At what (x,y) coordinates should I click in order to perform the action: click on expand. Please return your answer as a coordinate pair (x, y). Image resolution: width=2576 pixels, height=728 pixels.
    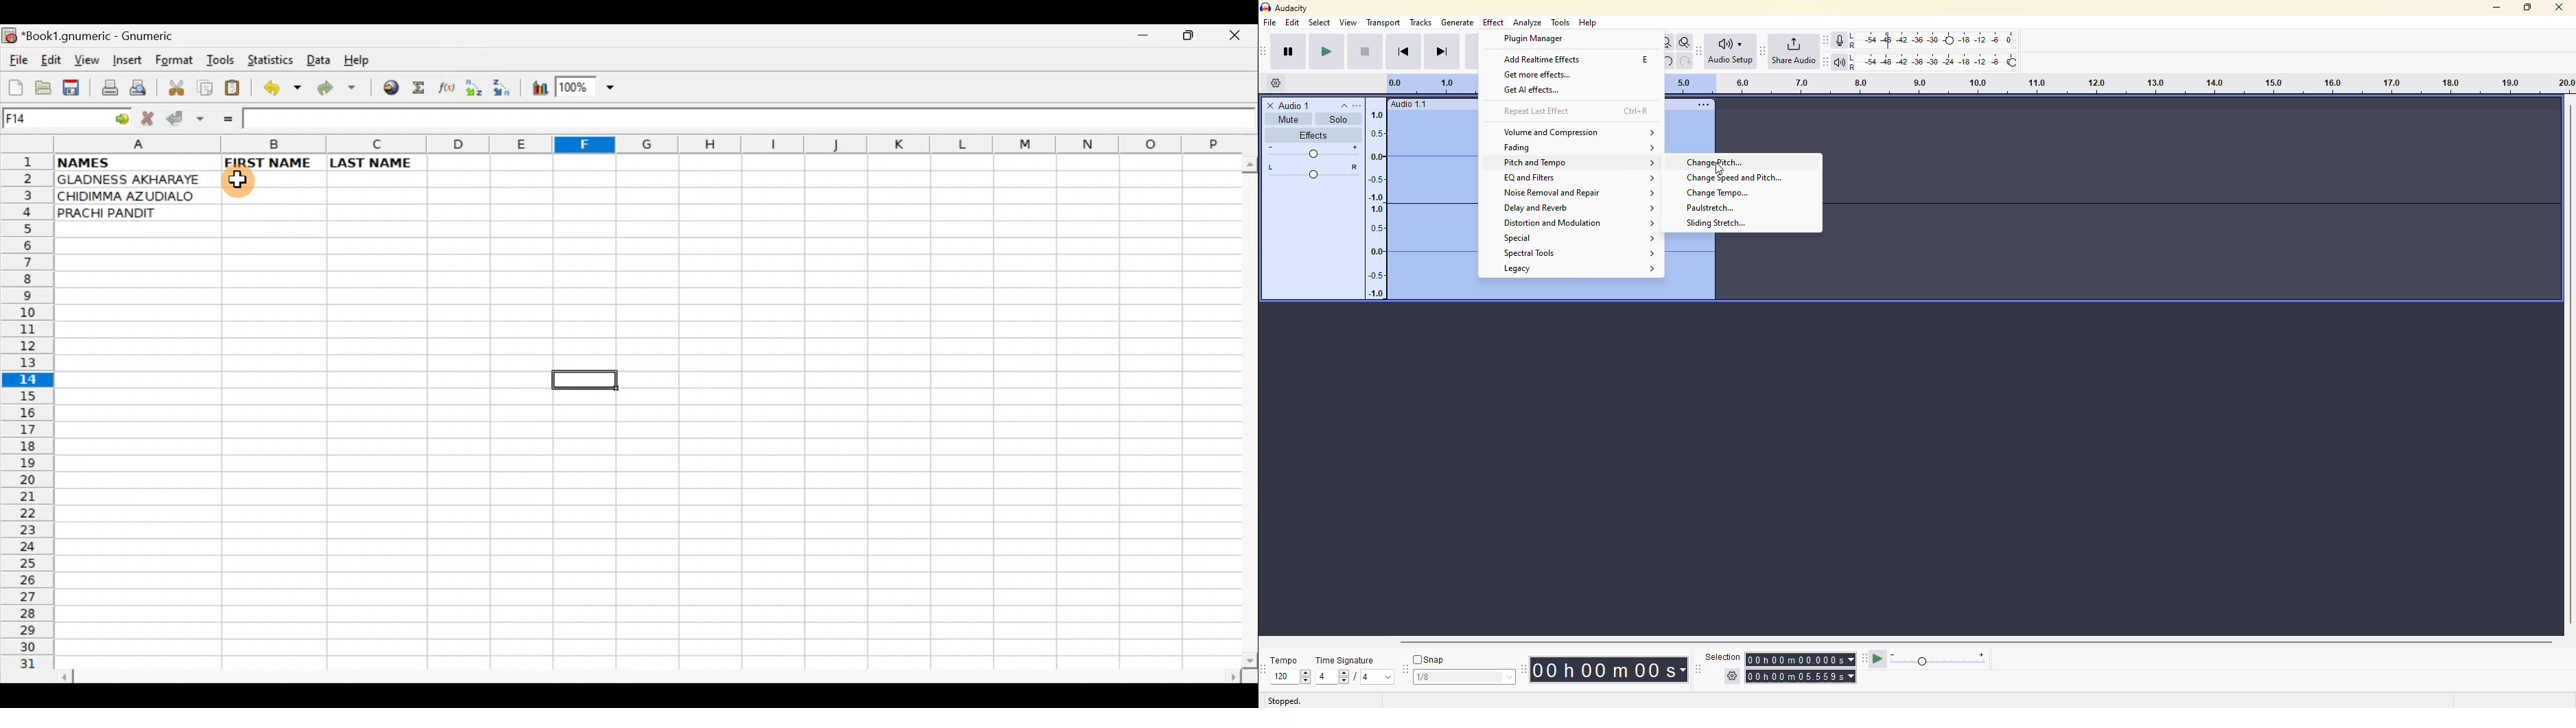
    Looking at the image, I should click on (1652, 132).